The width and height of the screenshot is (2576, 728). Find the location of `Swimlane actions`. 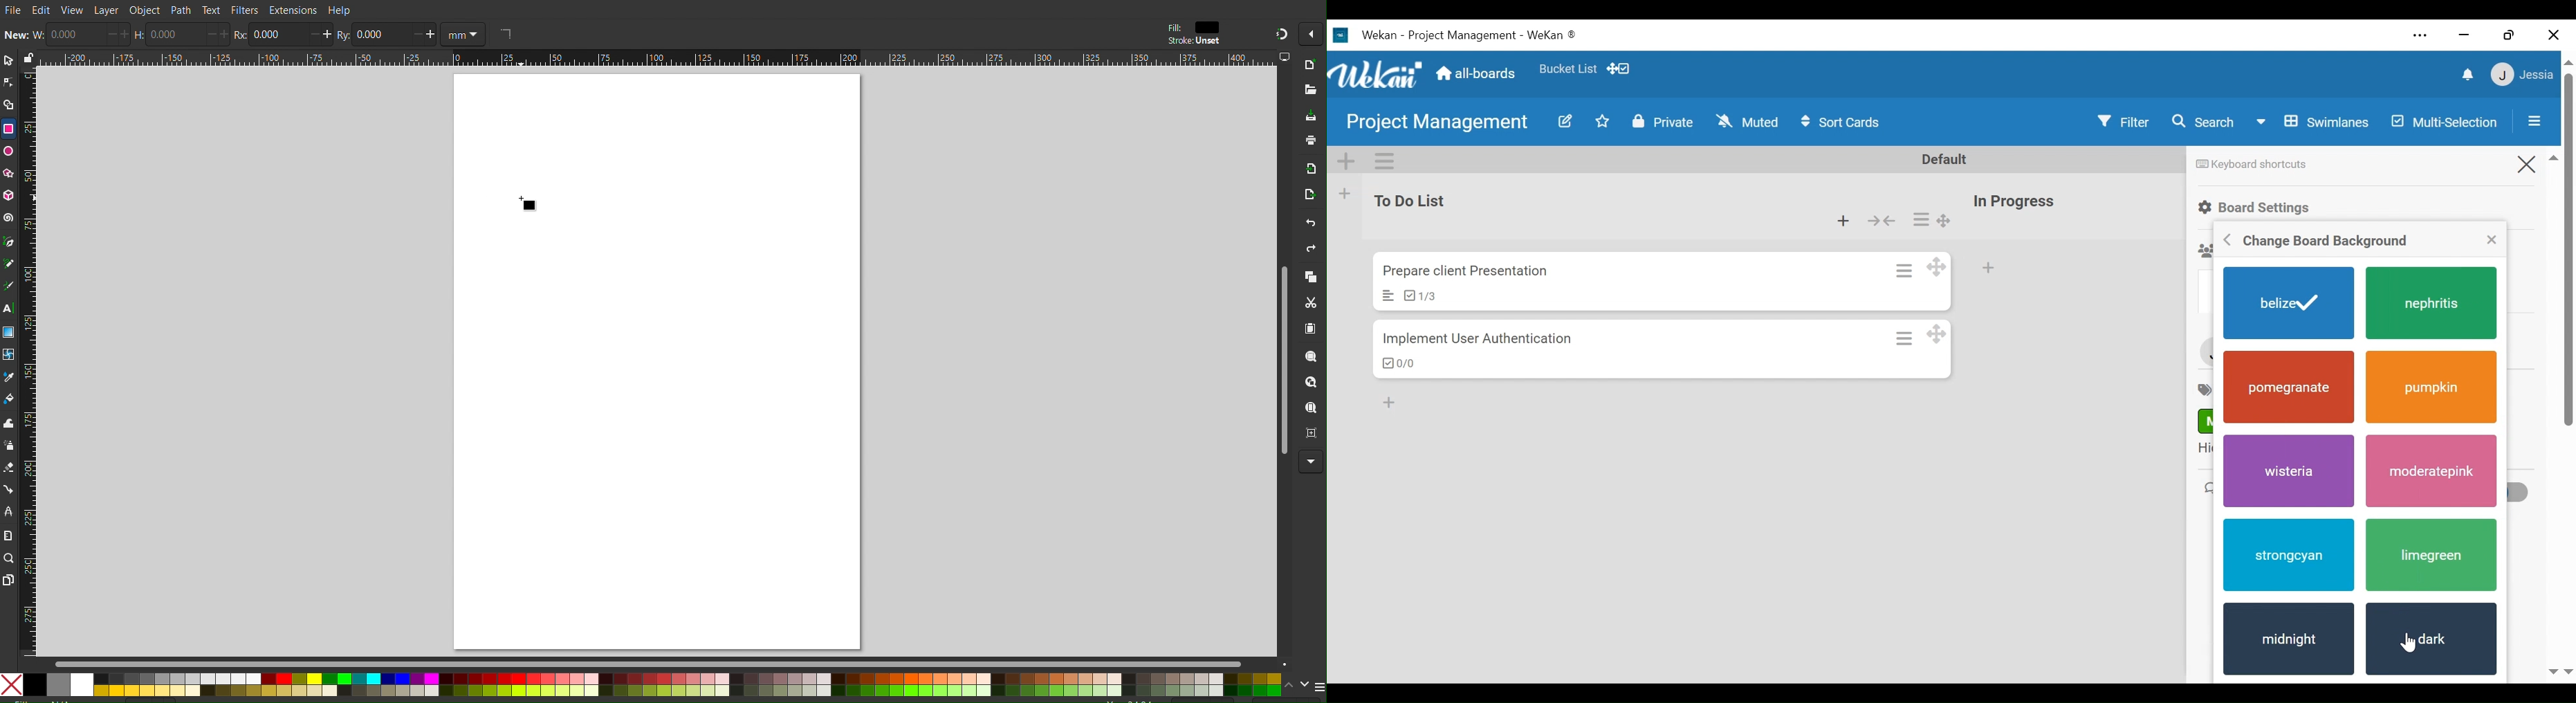

Swimlane actions is located at coordinates (1385, 160).